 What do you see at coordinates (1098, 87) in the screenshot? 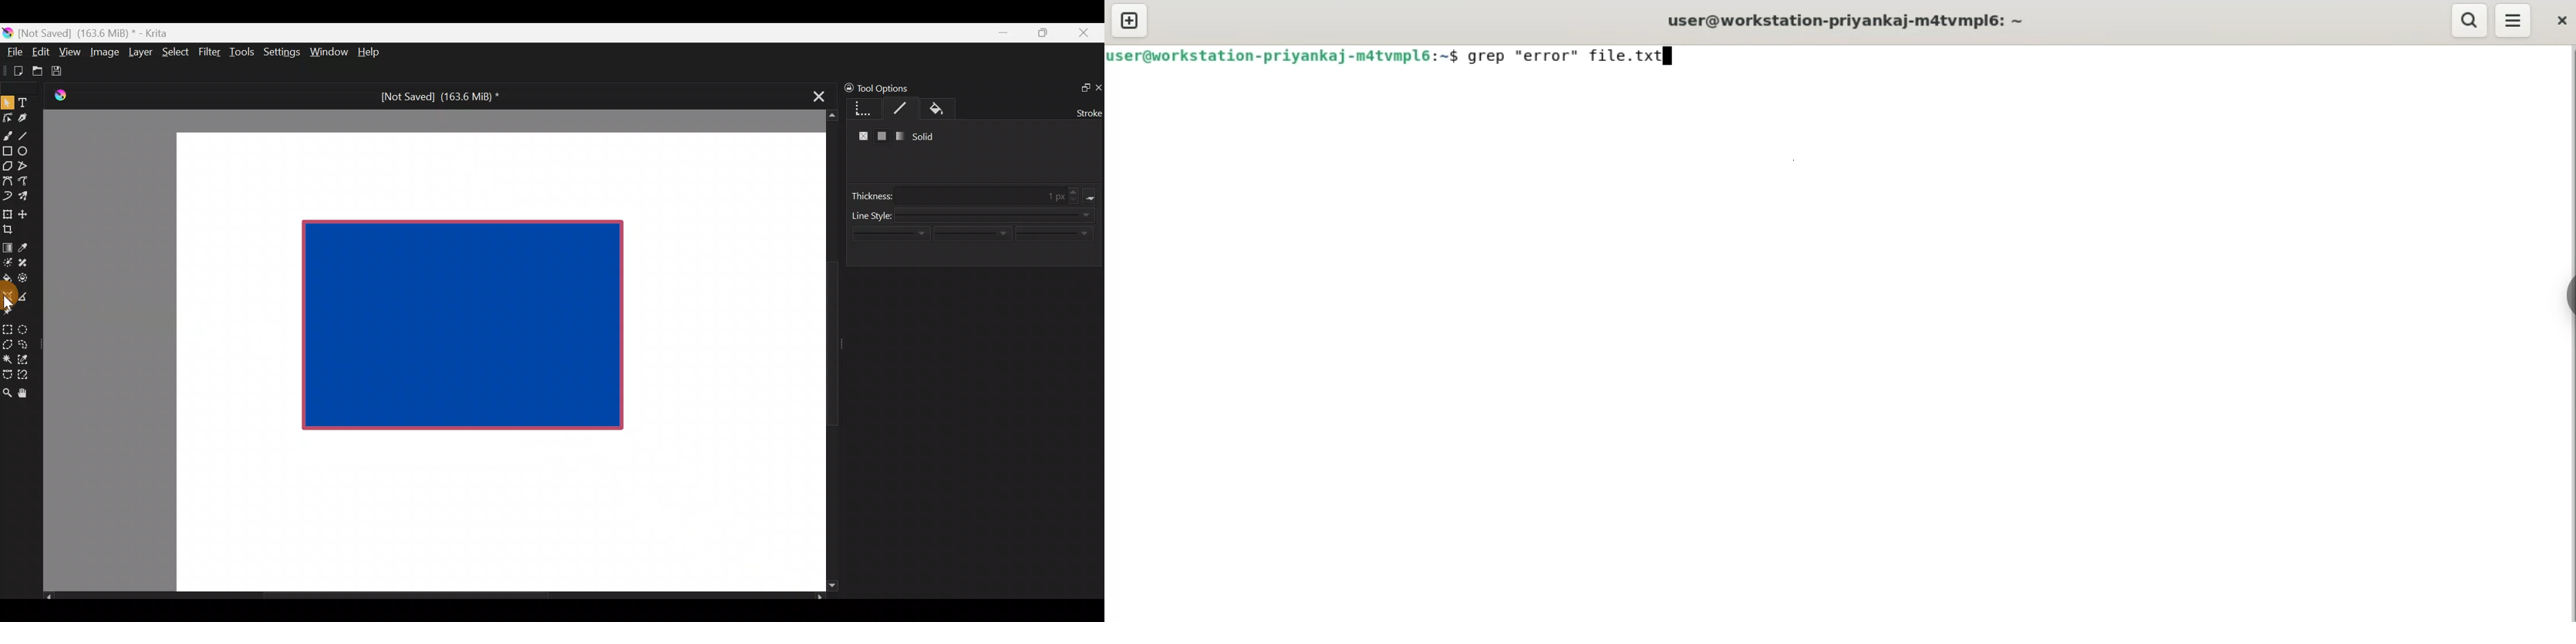
I see `Close docker` at bounding box center [1098, 87].